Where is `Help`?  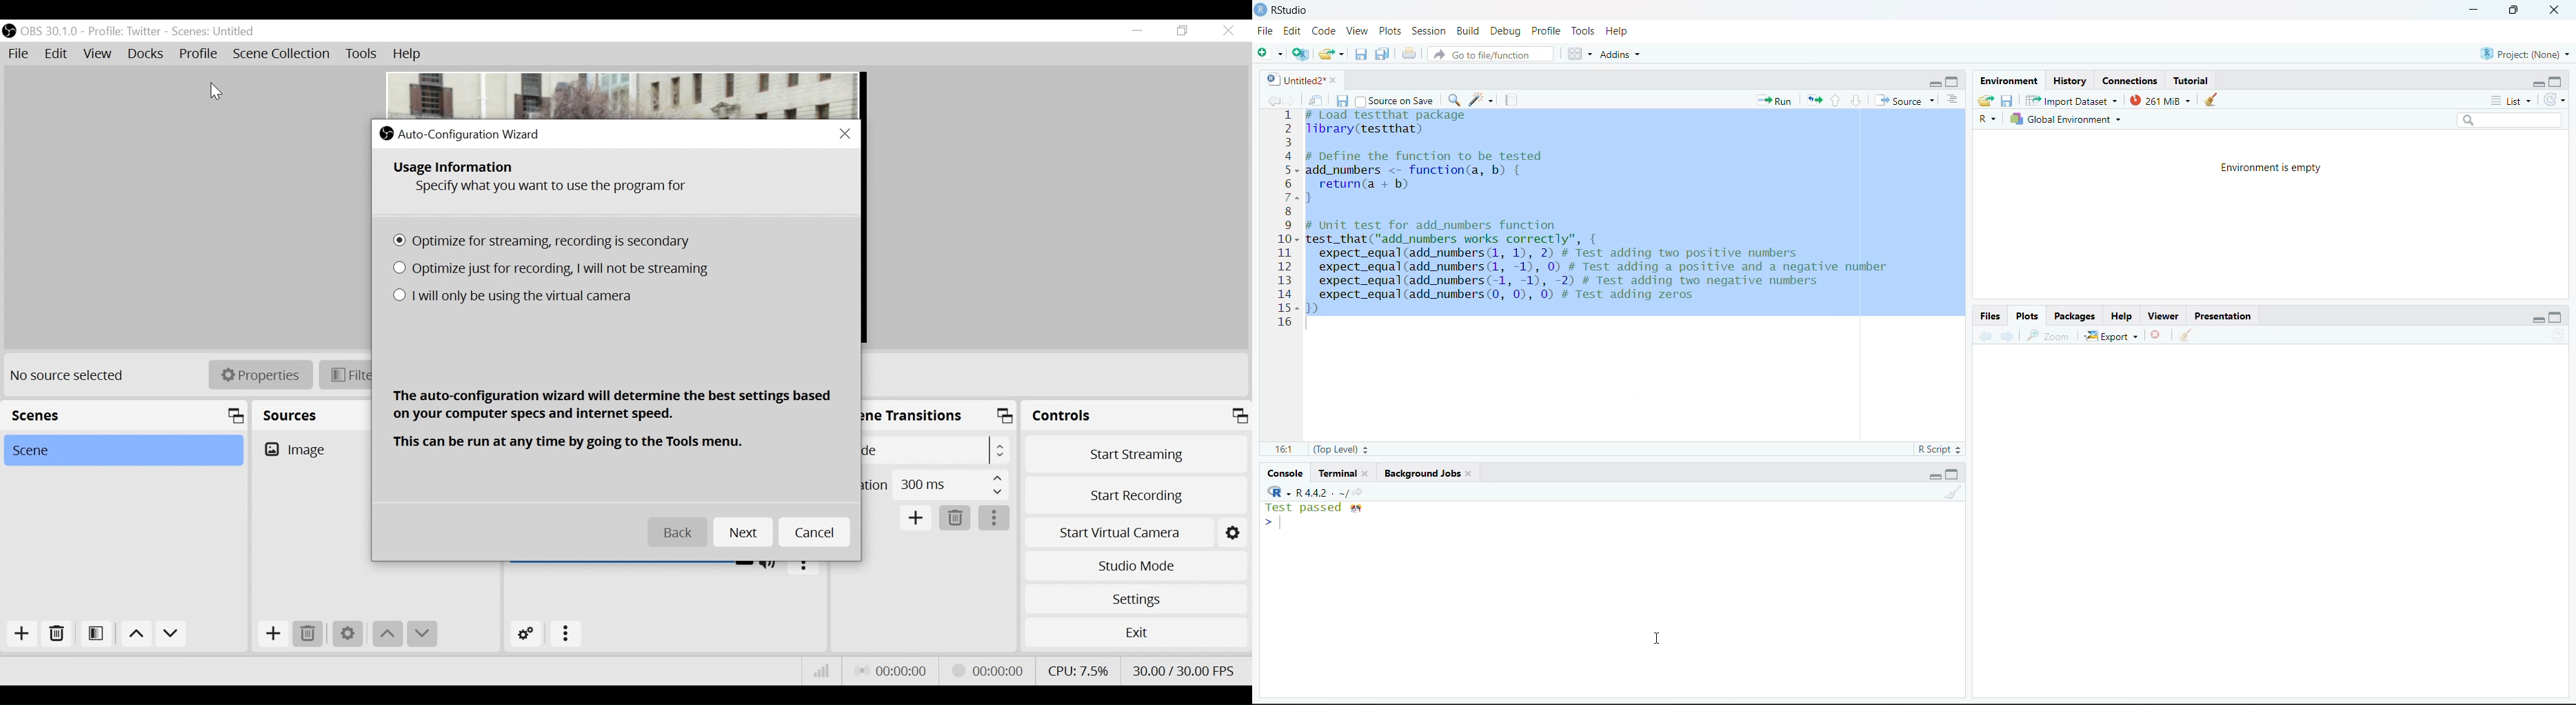 Help is located at coordinates (2118, 316).